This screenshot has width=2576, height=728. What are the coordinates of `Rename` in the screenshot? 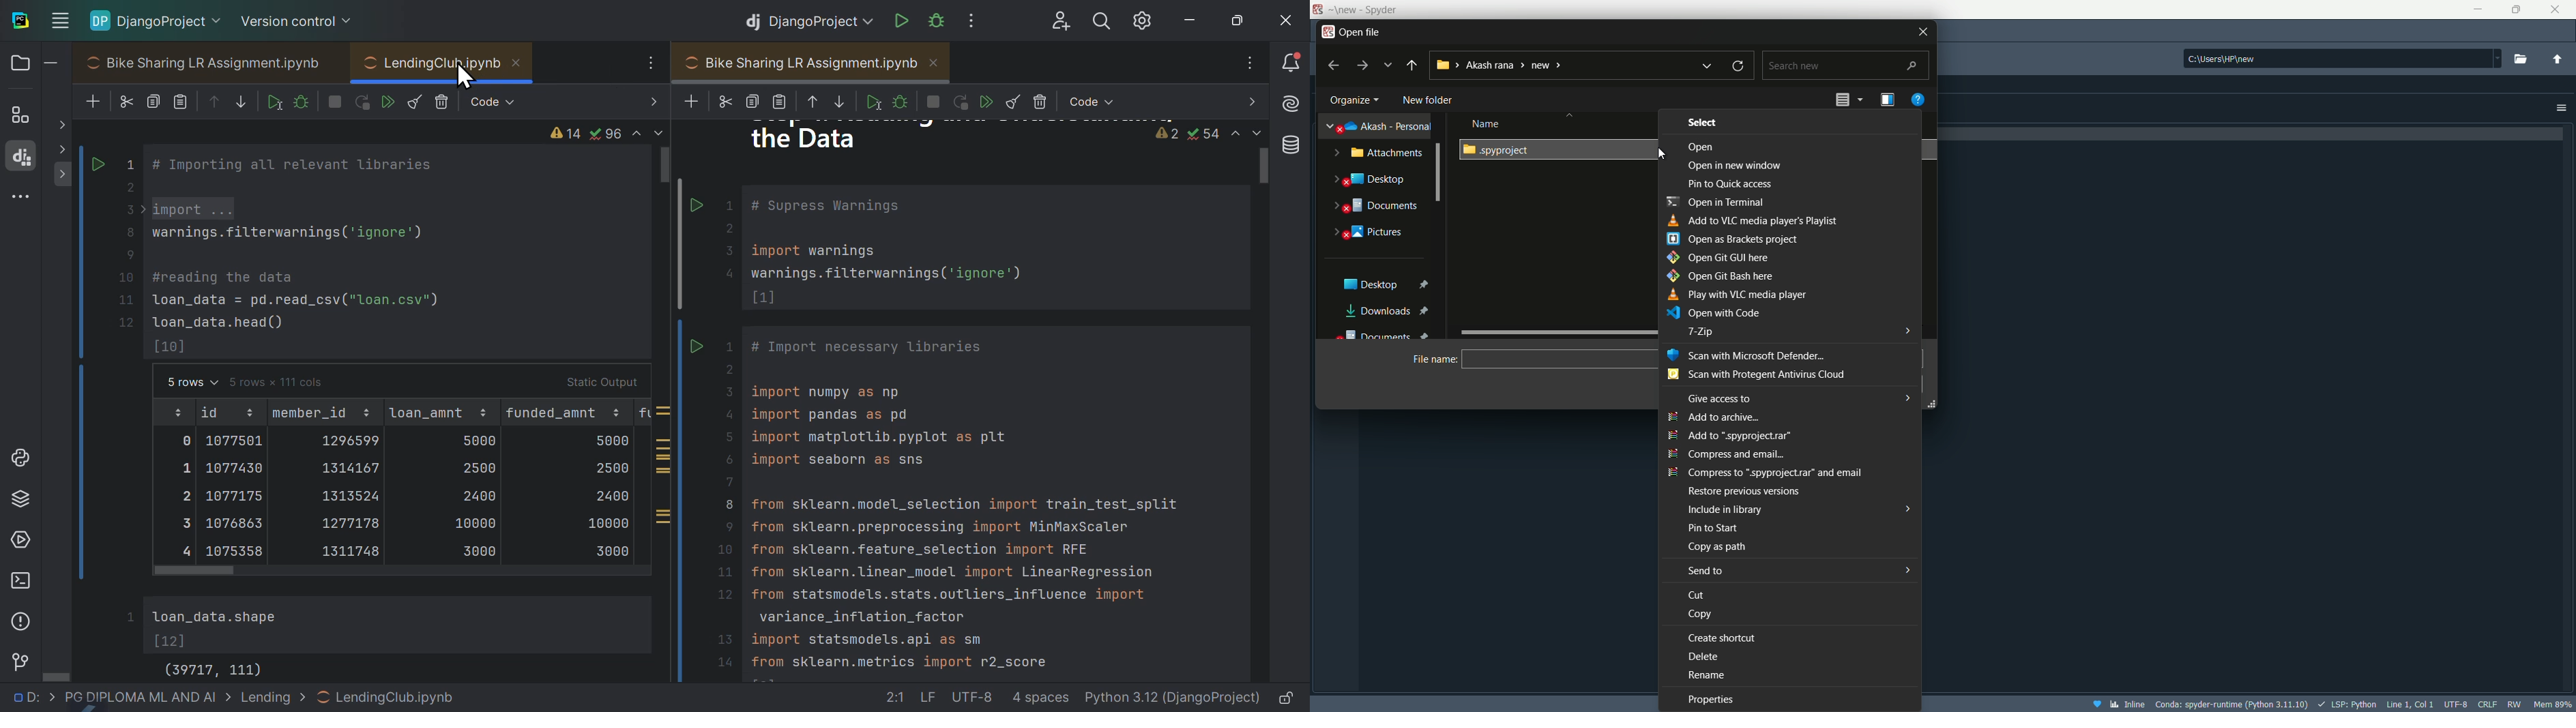 It's located at (1708, 676).